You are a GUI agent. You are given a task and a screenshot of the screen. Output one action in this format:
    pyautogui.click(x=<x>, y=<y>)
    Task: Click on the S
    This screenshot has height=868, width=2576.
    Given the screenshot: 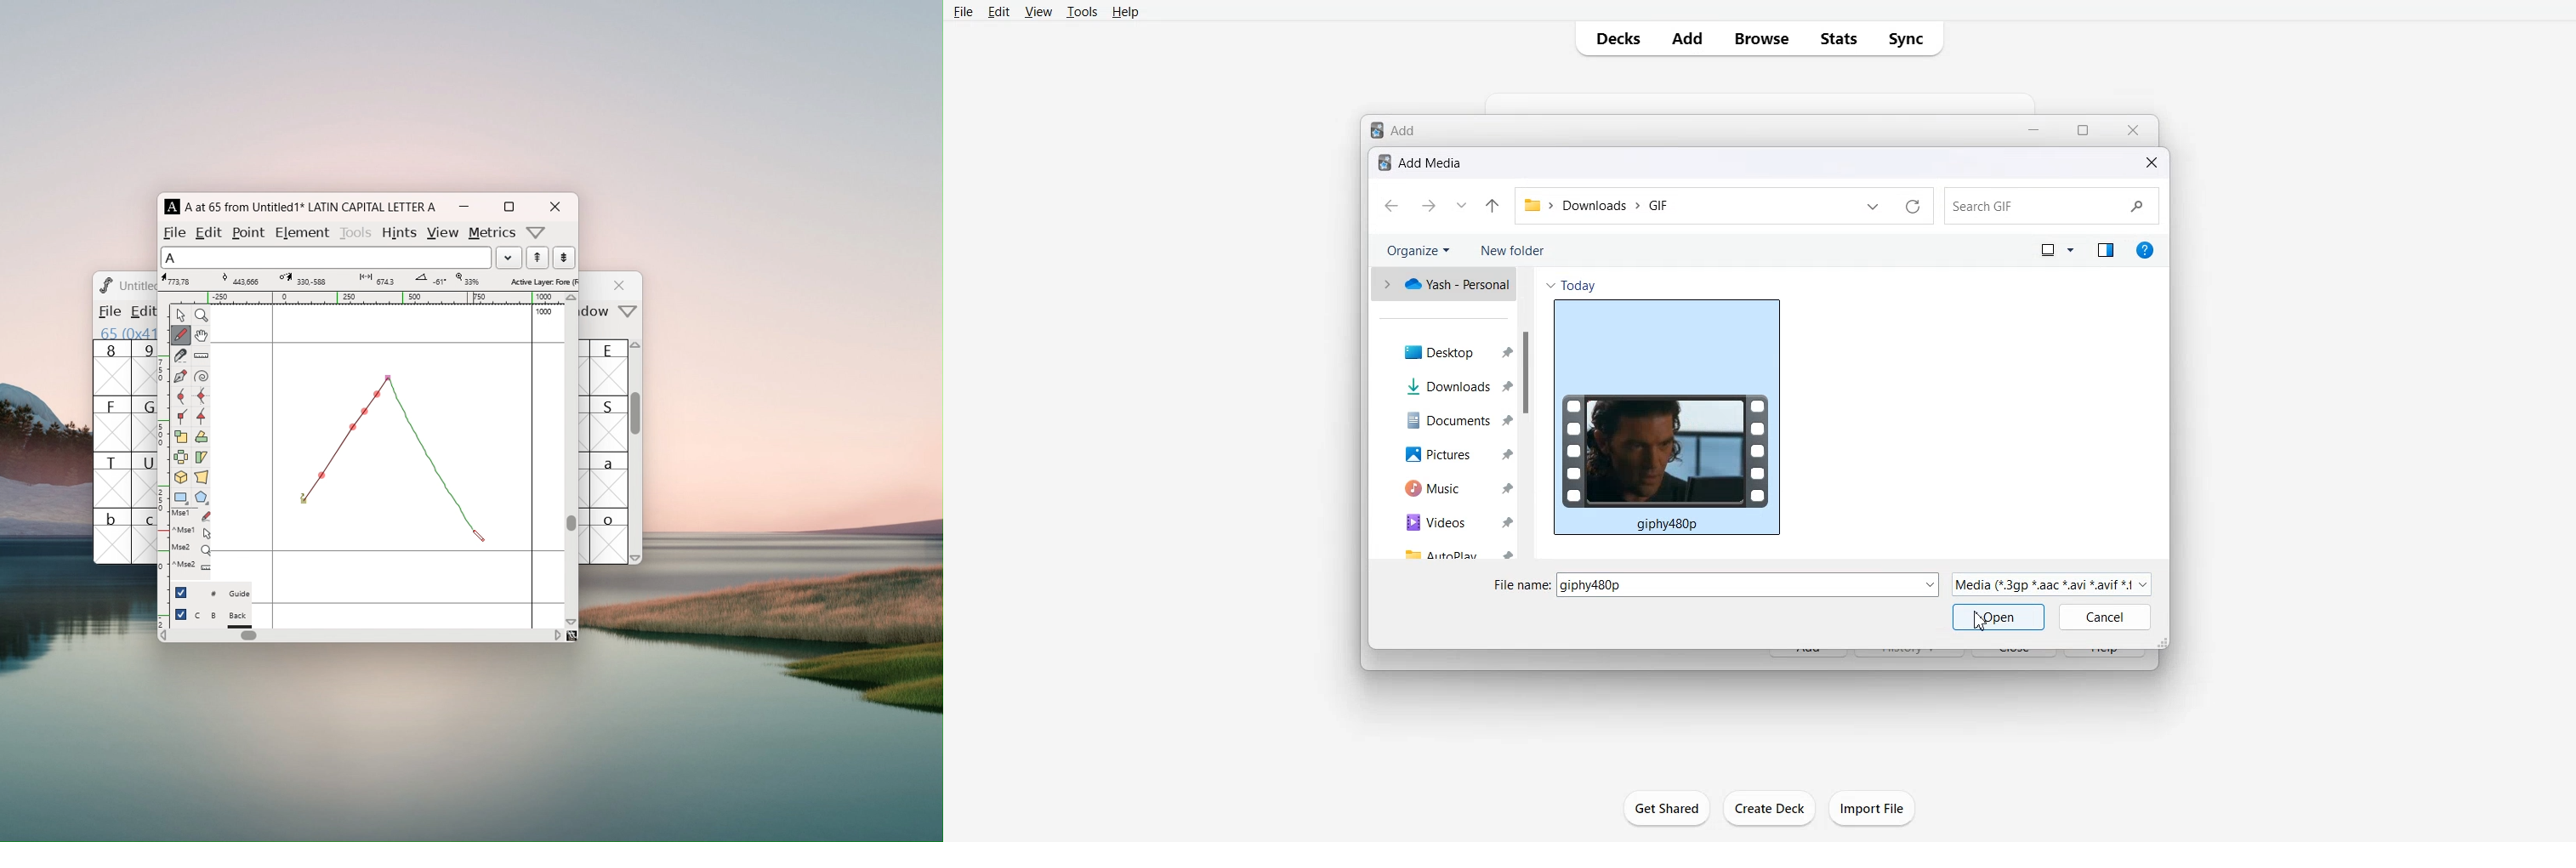 What is the action you would take?
    pyautogui.click(x=609, y=423)
    